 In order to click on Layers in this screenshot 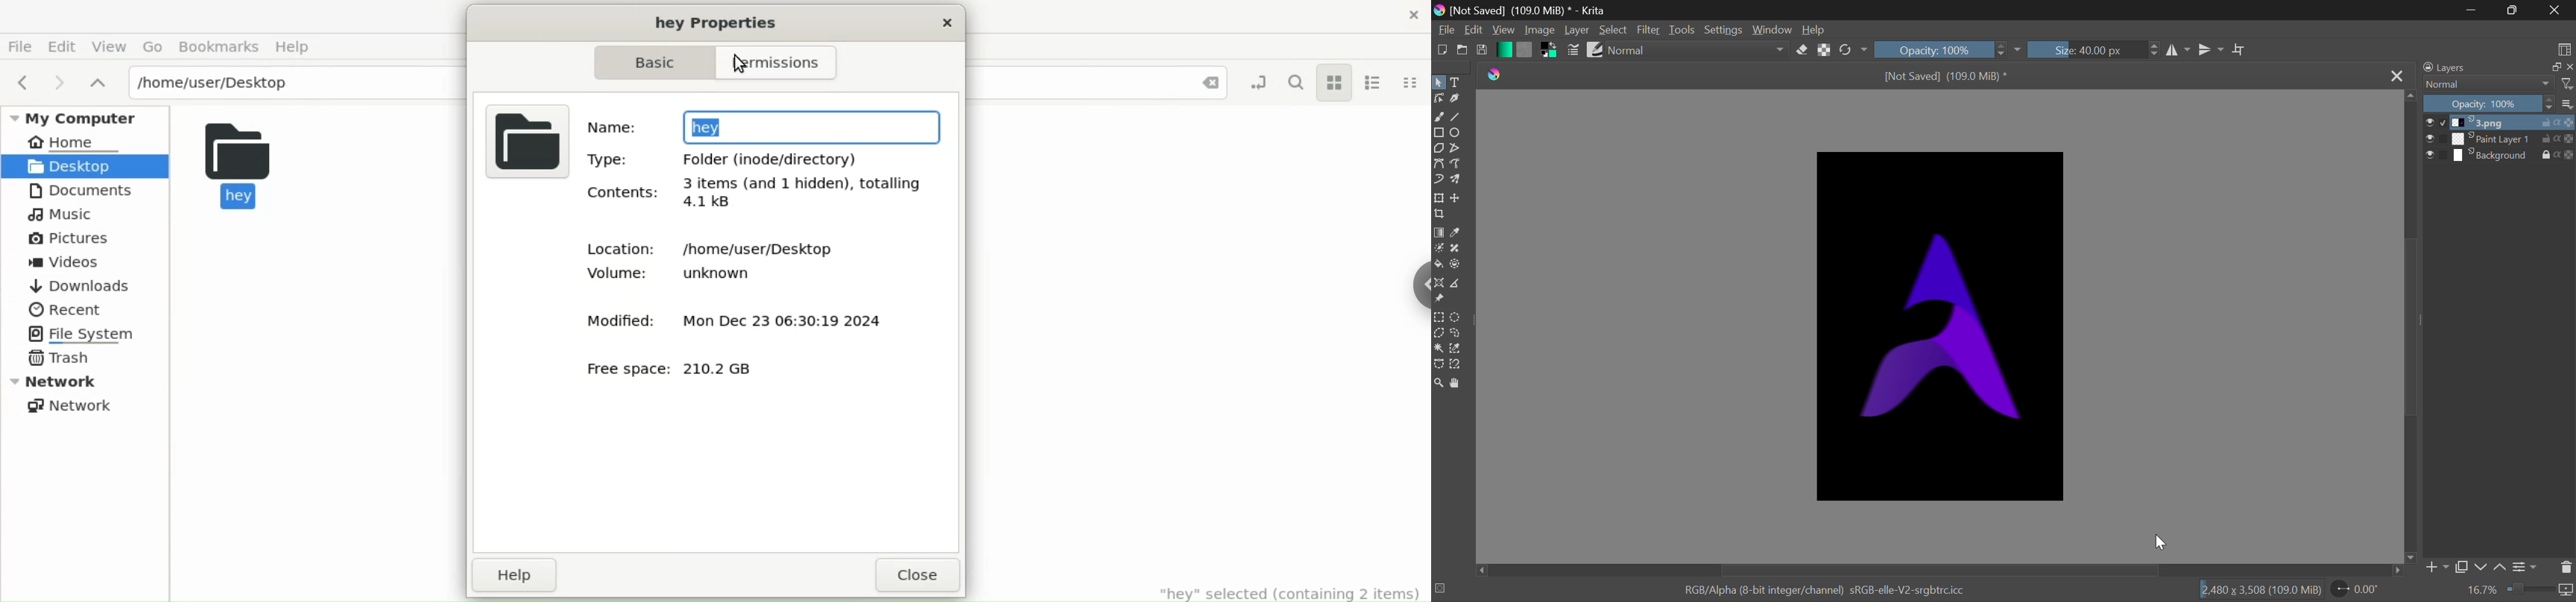, I will do `click(2495, 67)`.